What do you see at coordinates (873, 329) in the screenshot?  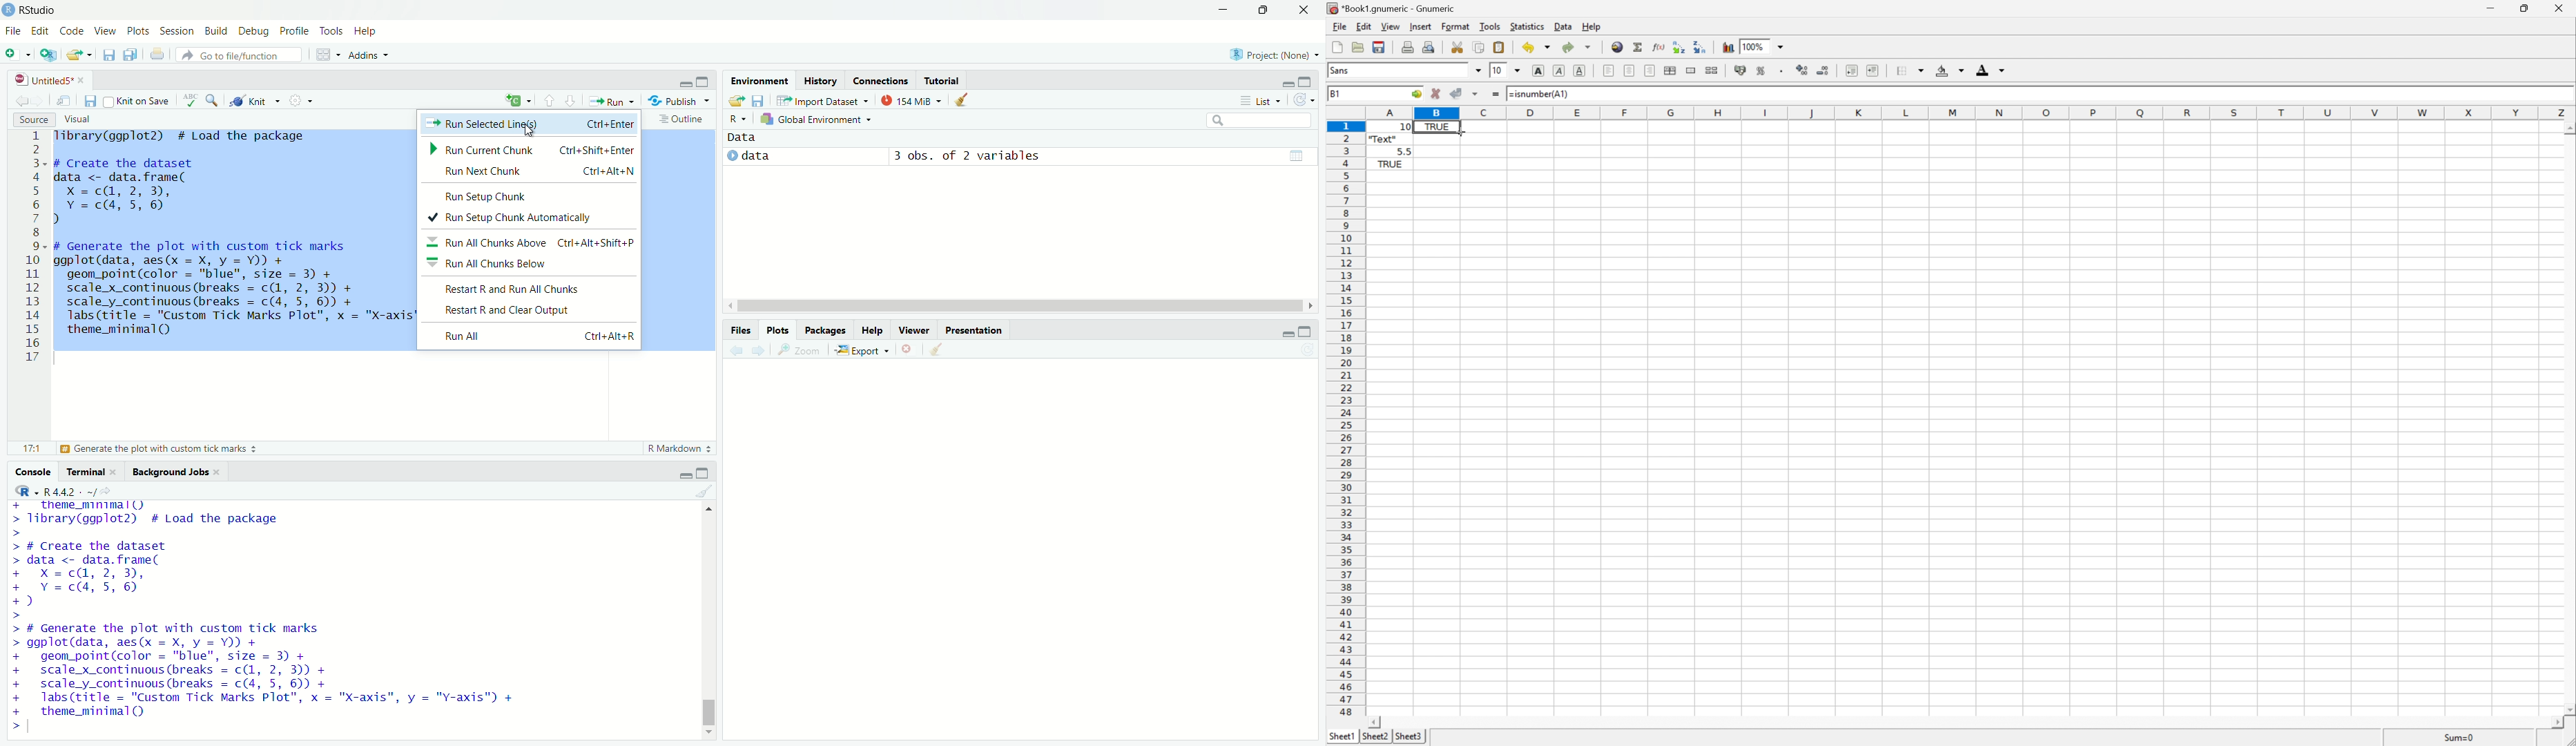 I see `help` at bounding box center [873, 329].